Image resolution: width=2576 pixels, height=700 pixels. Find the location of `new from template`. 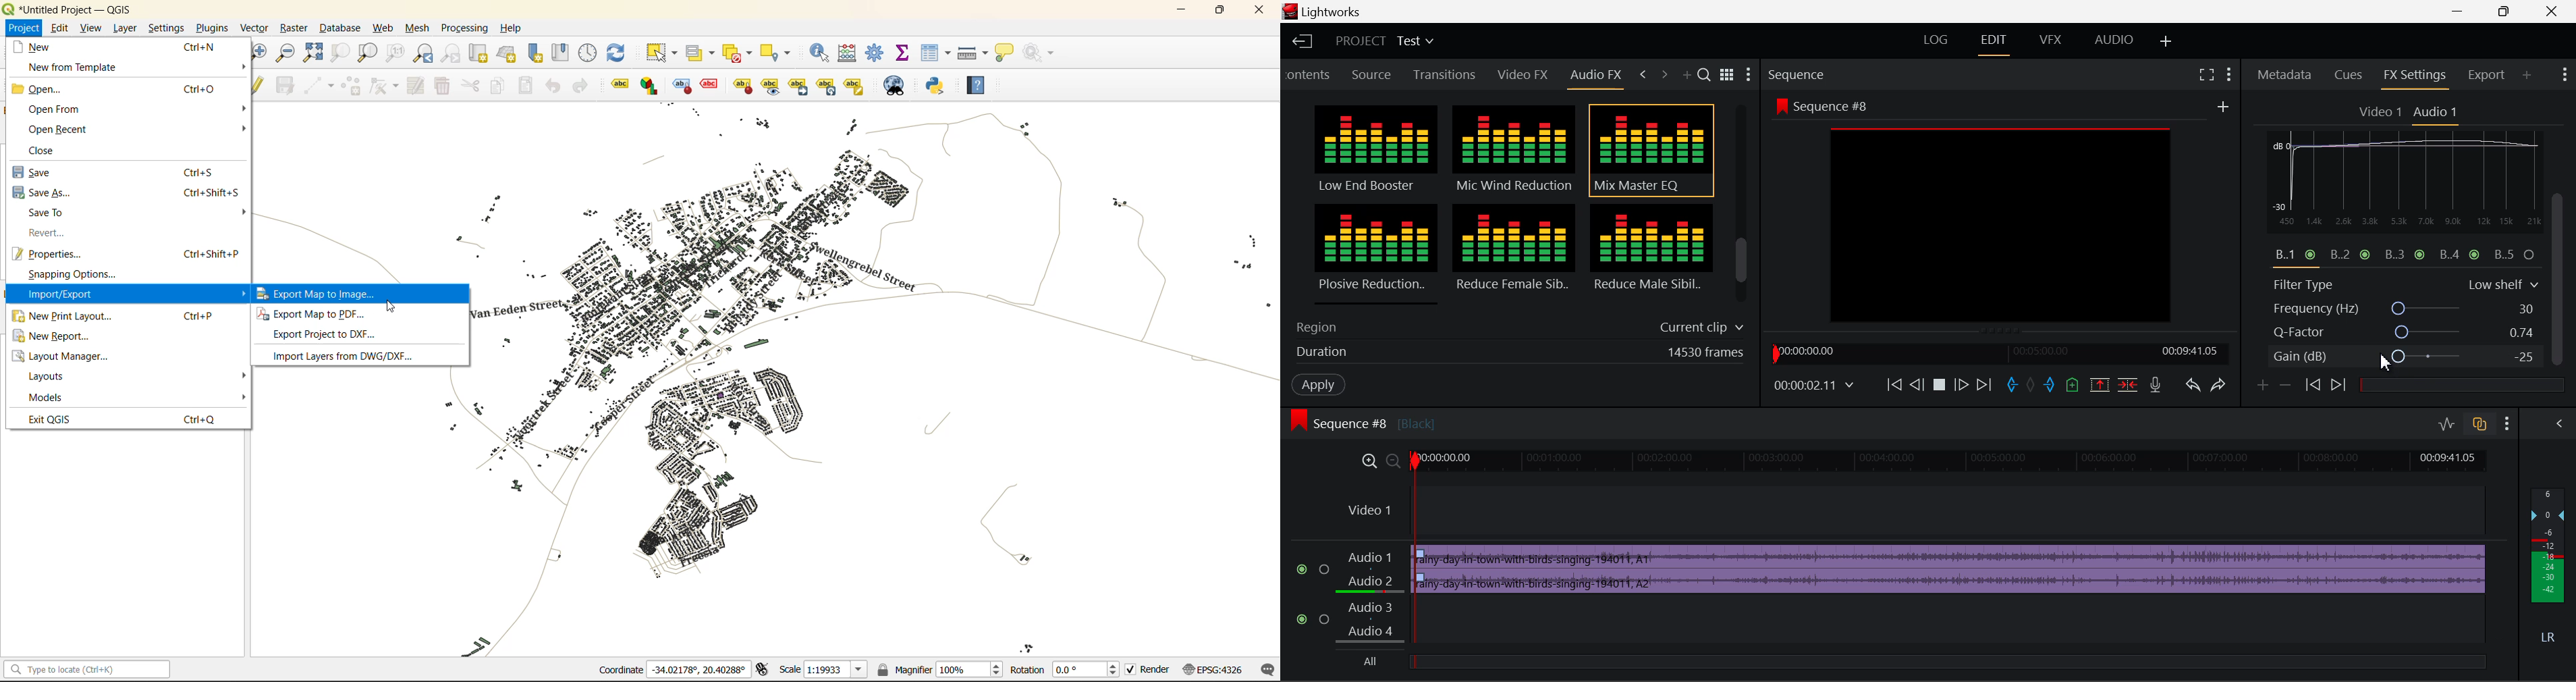

new from template is located at coordinates (73, 67).